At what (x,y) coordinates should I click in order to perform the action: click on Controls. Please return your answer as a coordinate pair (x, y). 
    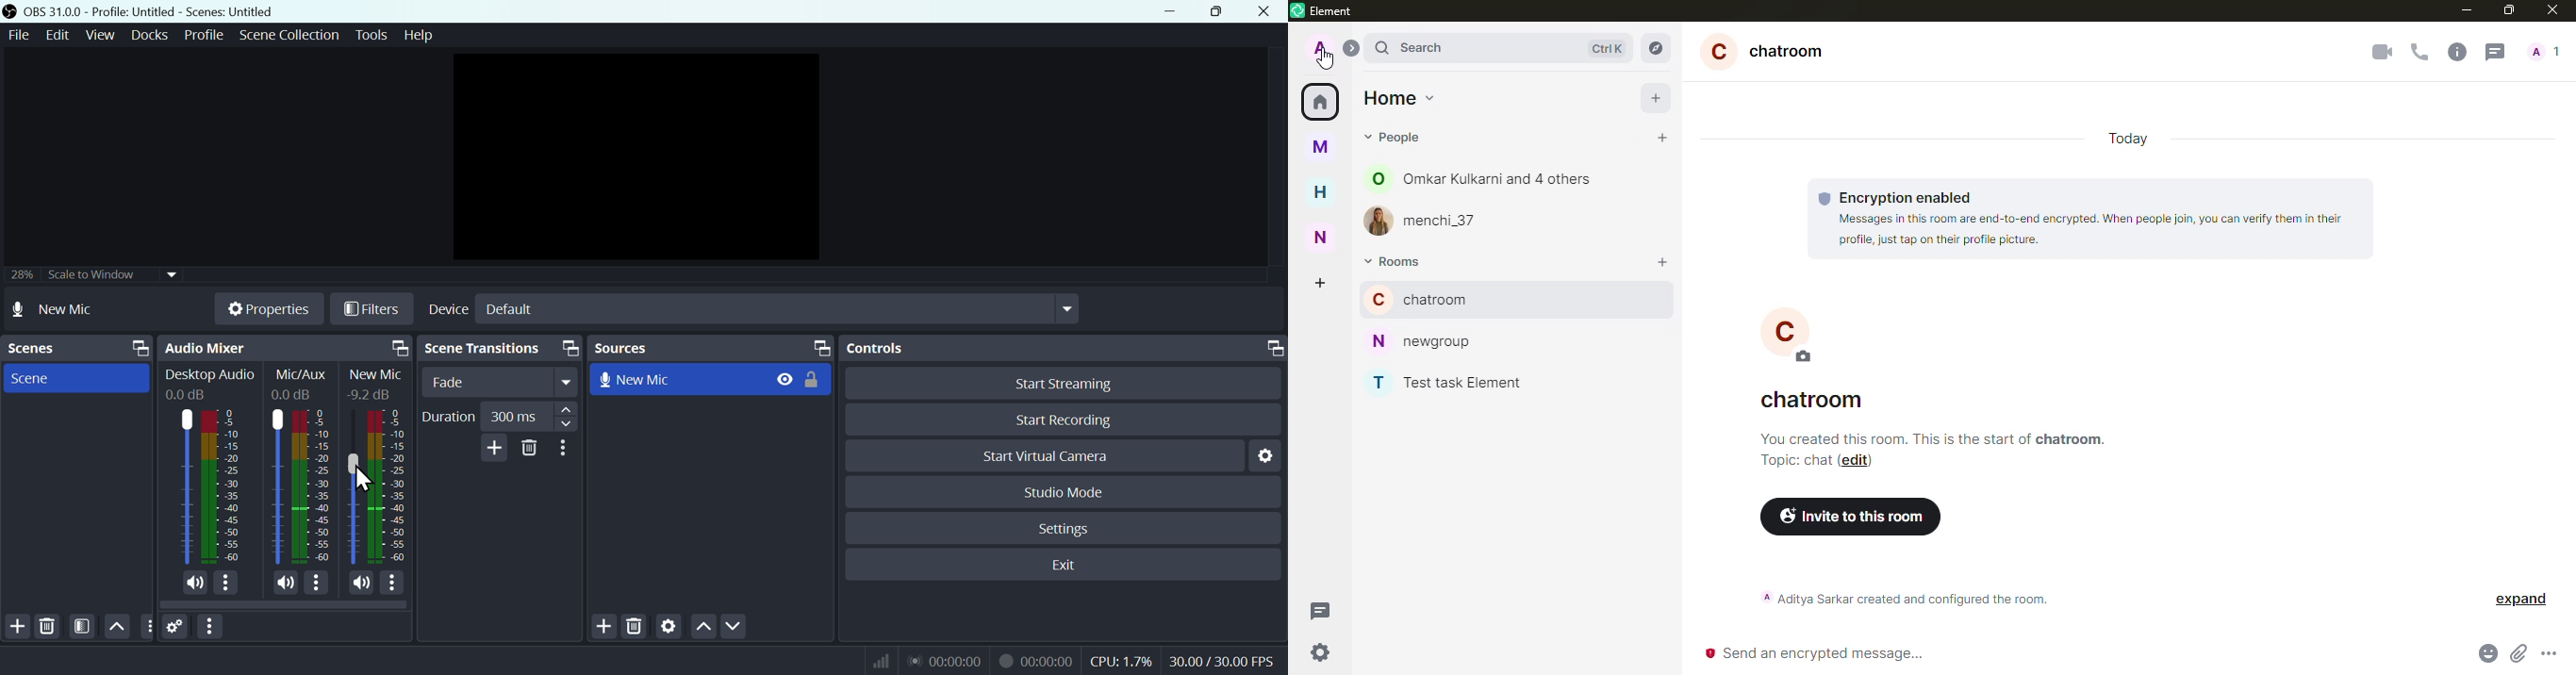
    Looking at the image, I should click on (1066, 348).